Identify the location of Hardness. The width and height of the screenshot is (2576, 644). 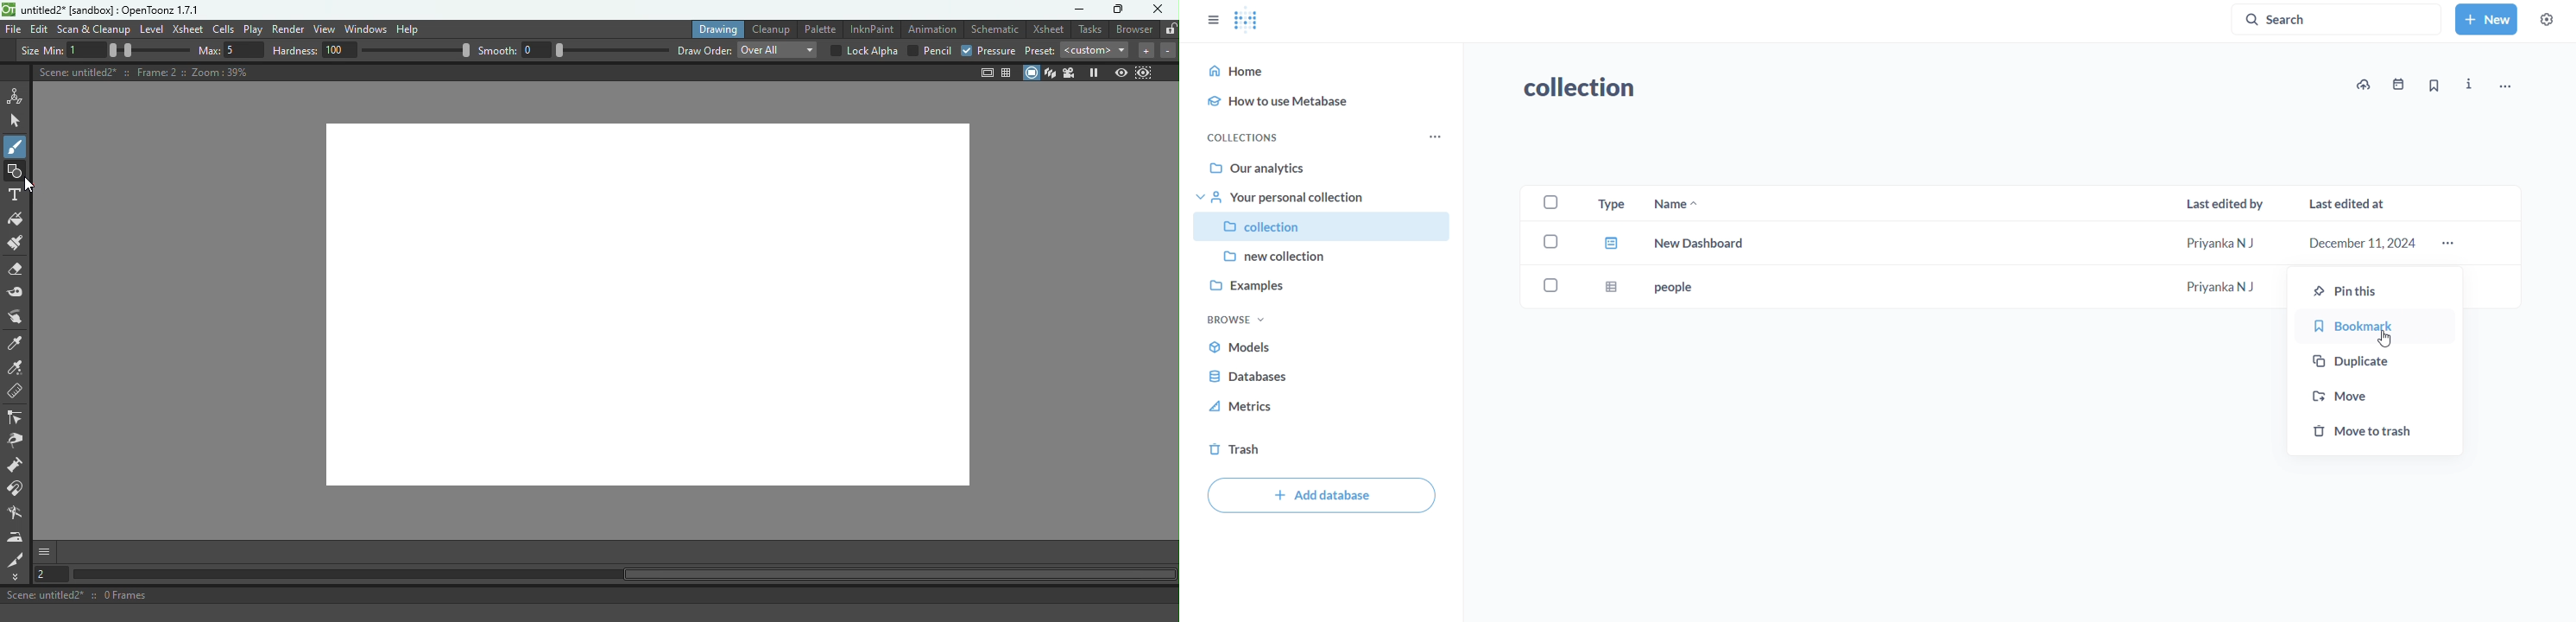
(372, 51).